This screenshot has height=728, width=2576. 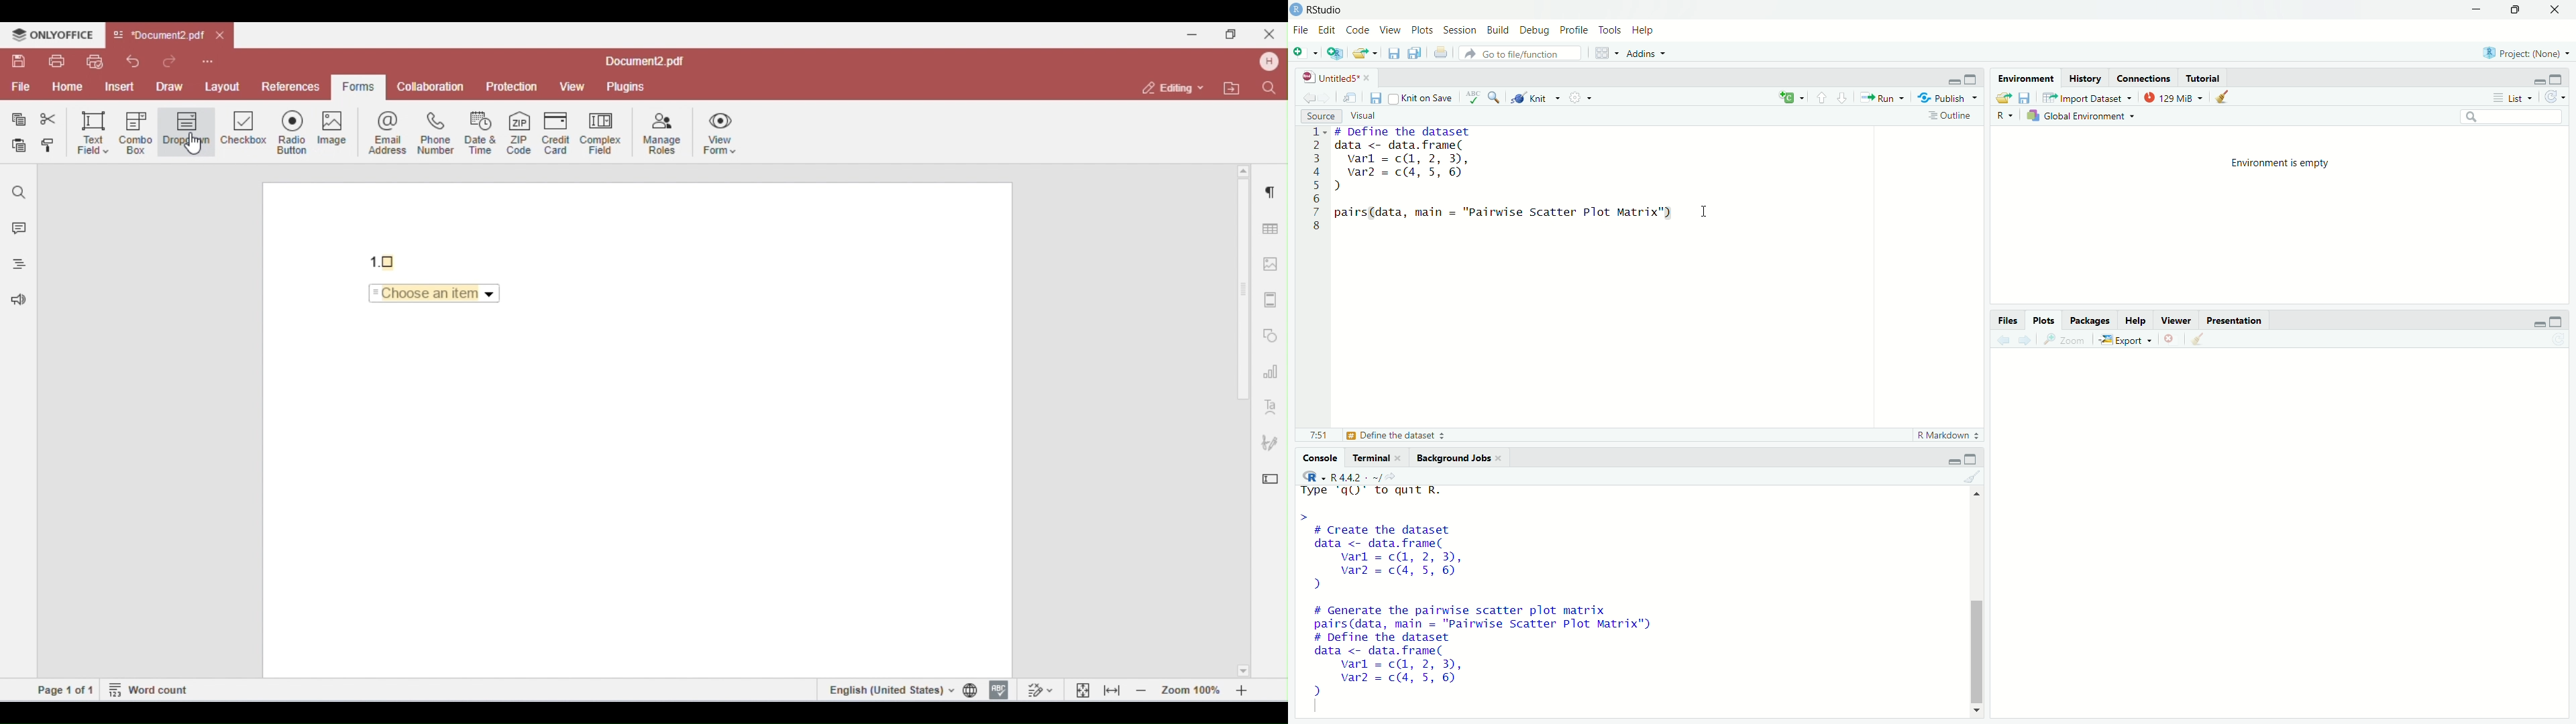 I want to click on Text cursor, so click(x=1703, y=208).